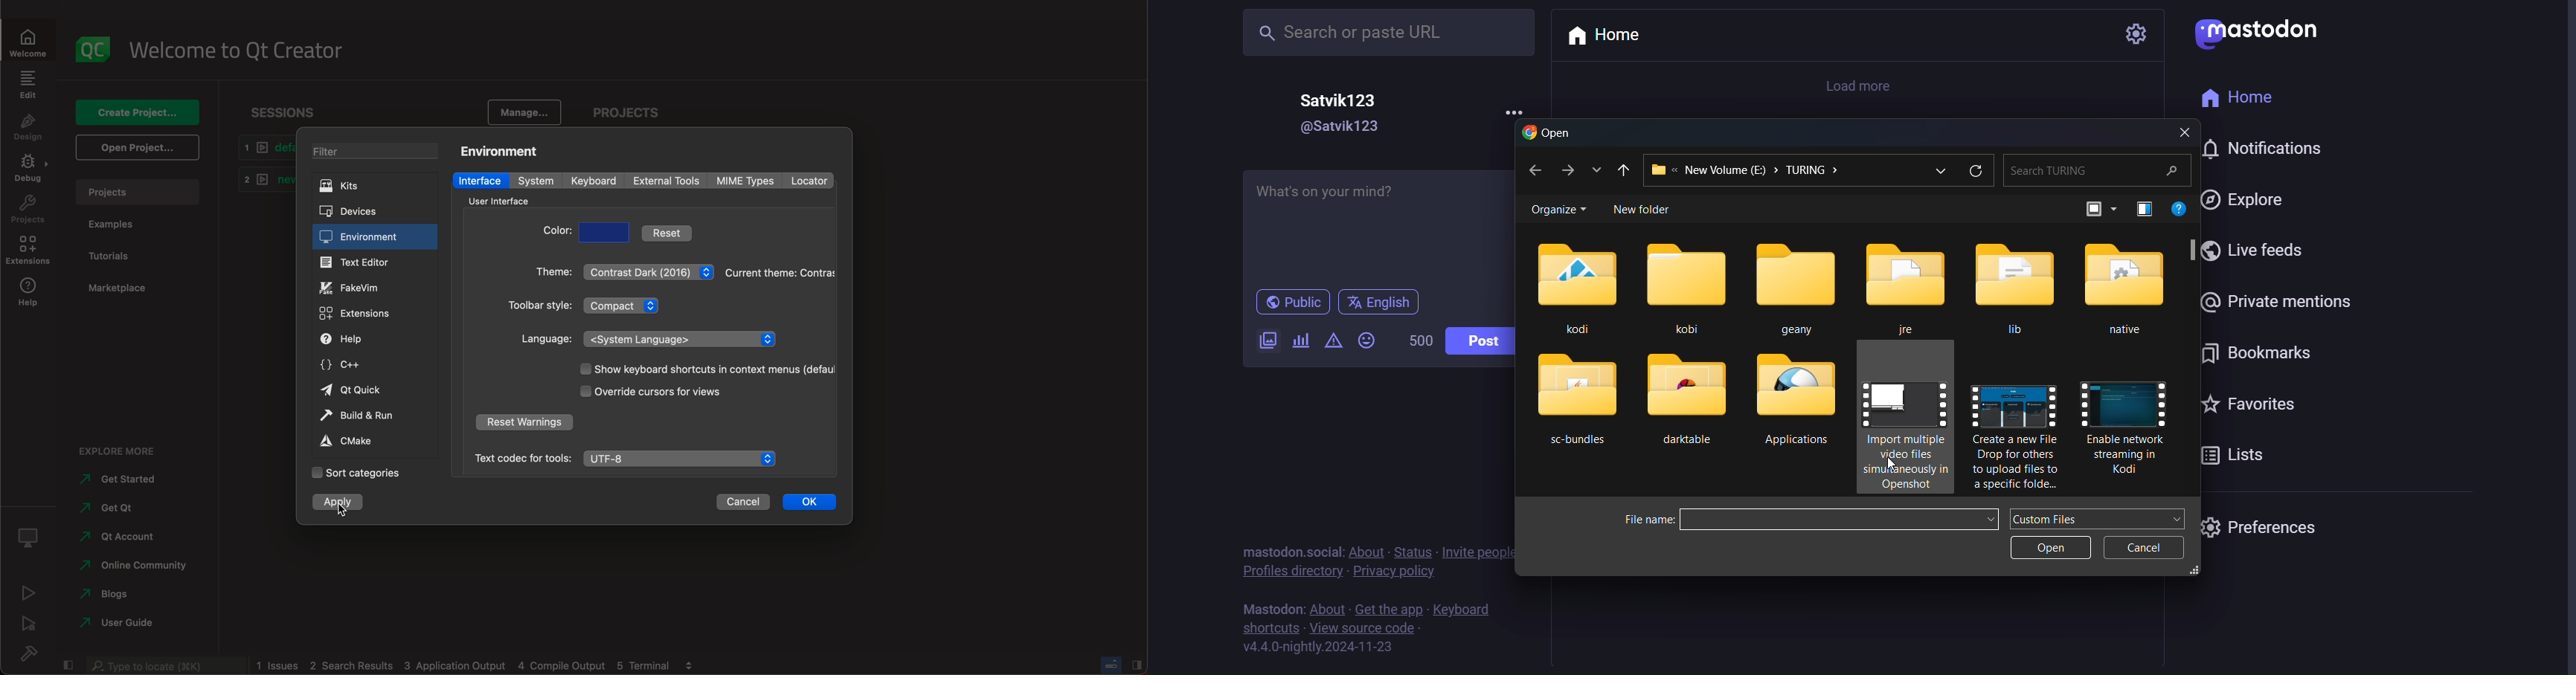 The image size is (2576, 700). Describe the element at coordinates (368, 339) in the screenshot. I see `help` at that location.